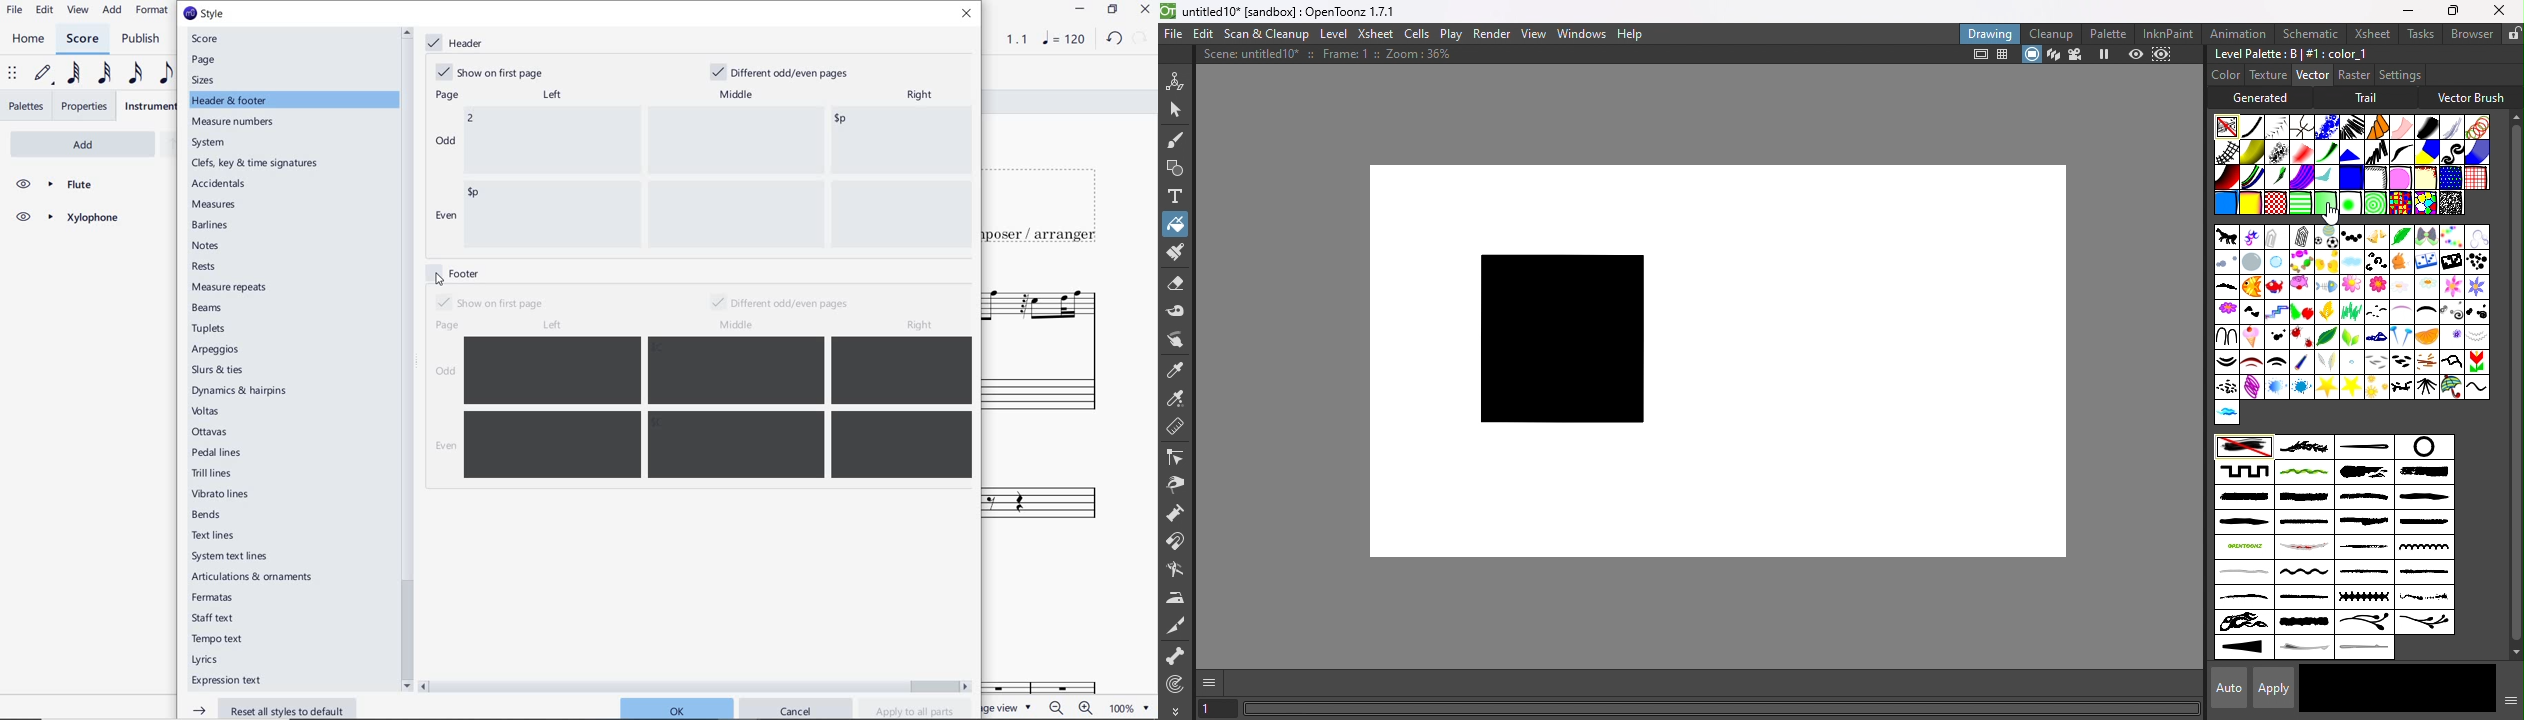 The image size is (2548, 728). I want to click on simple_trail, so click(2242, 572).